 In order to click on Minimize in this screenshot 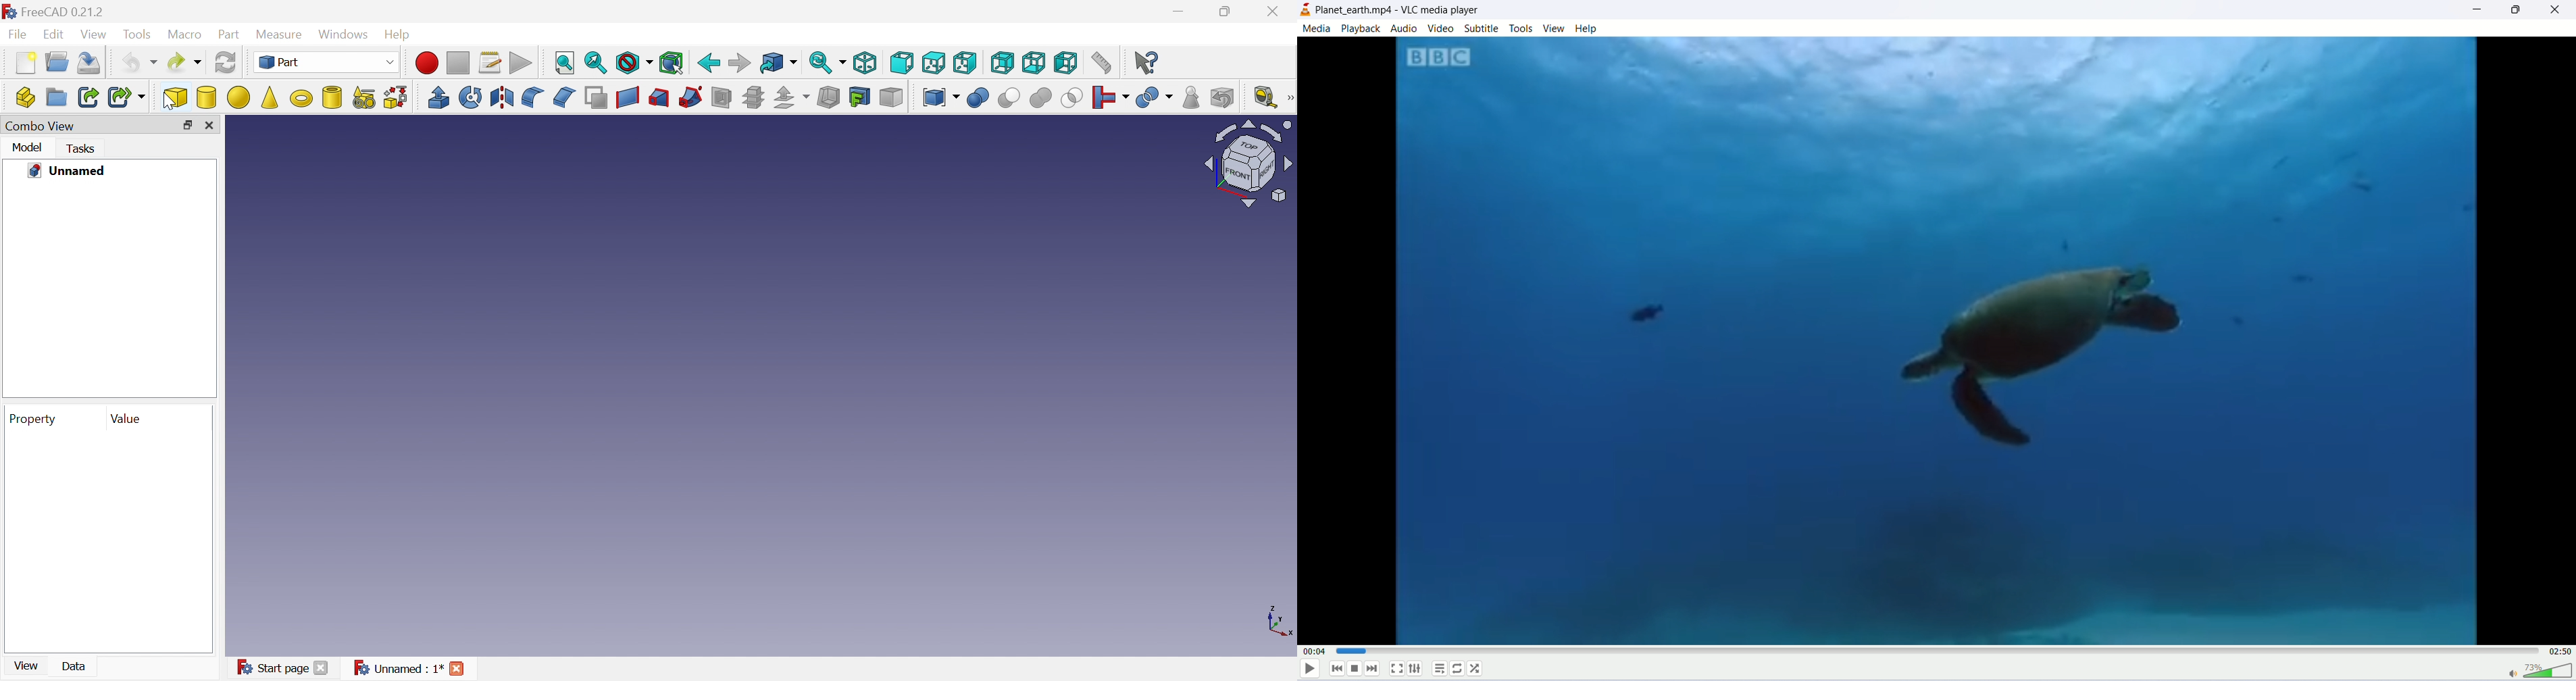, I will do `click(1182, 10)`.